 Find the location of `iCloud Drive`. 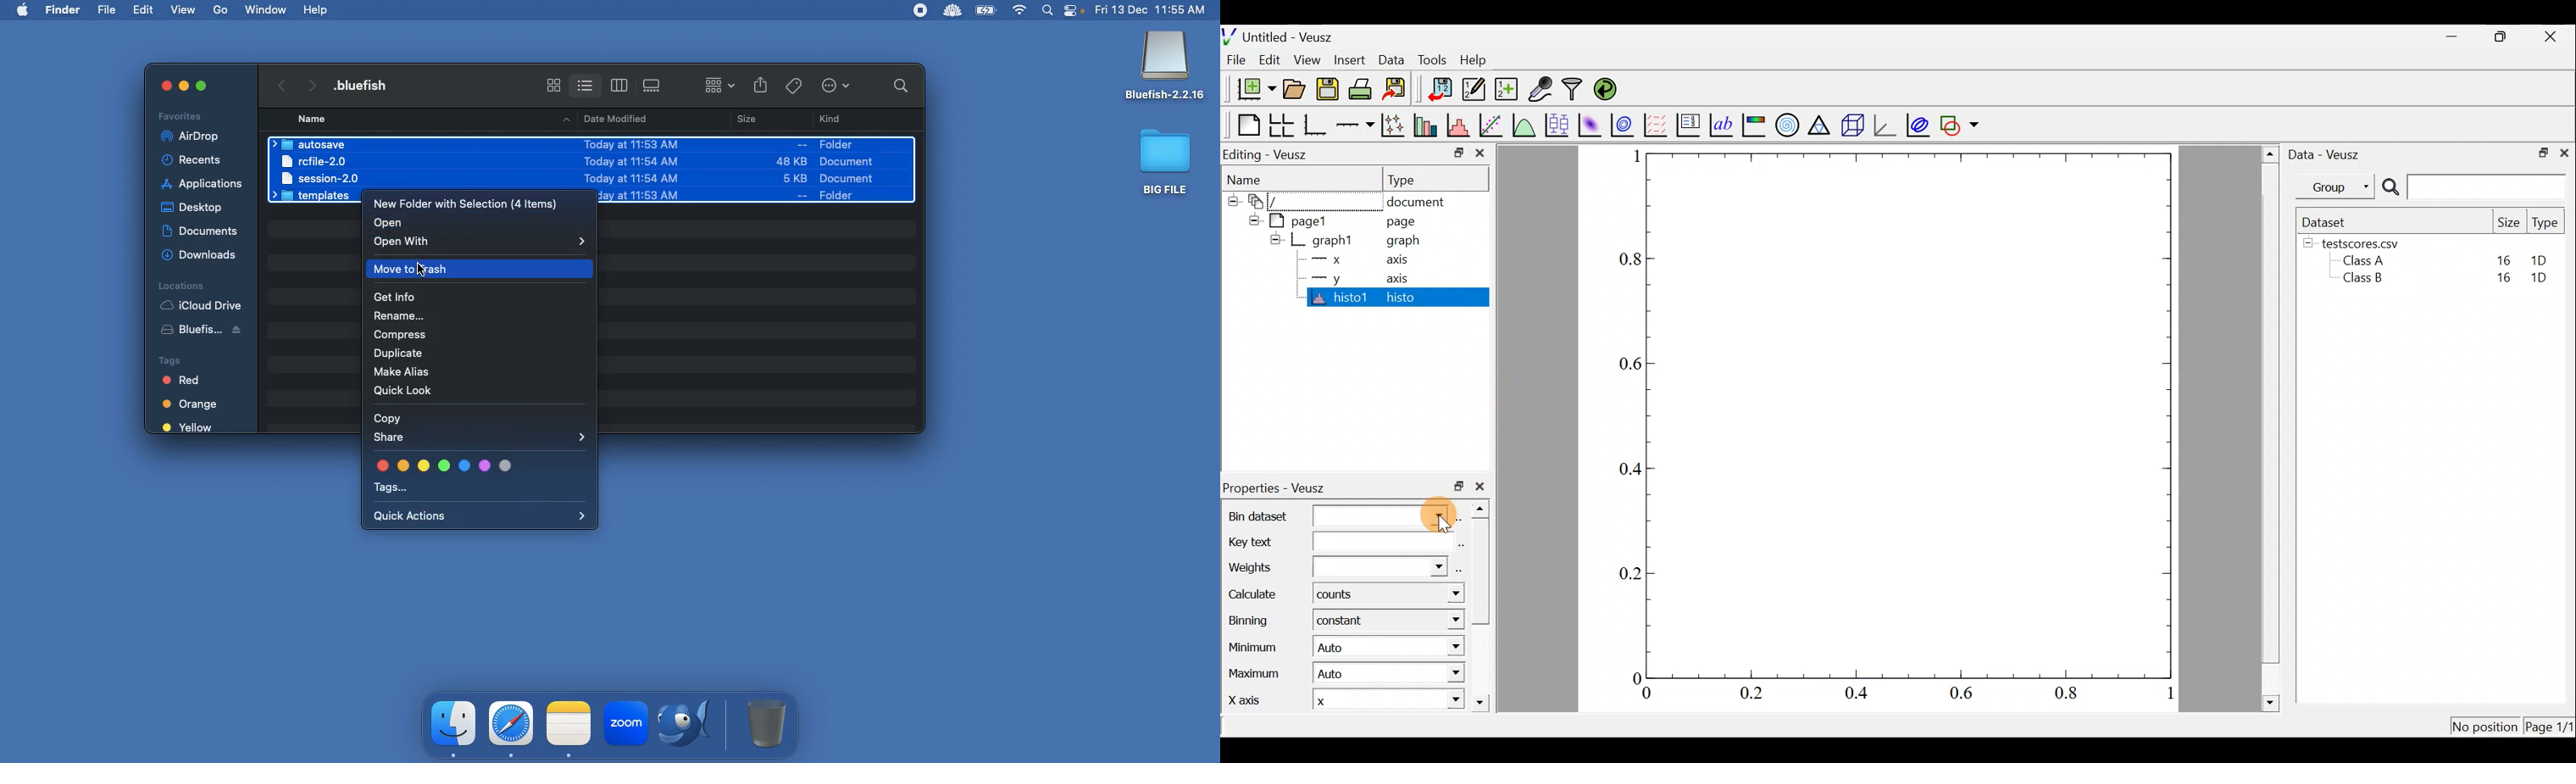

iCloud Drive is located at coordinates (201, 305).